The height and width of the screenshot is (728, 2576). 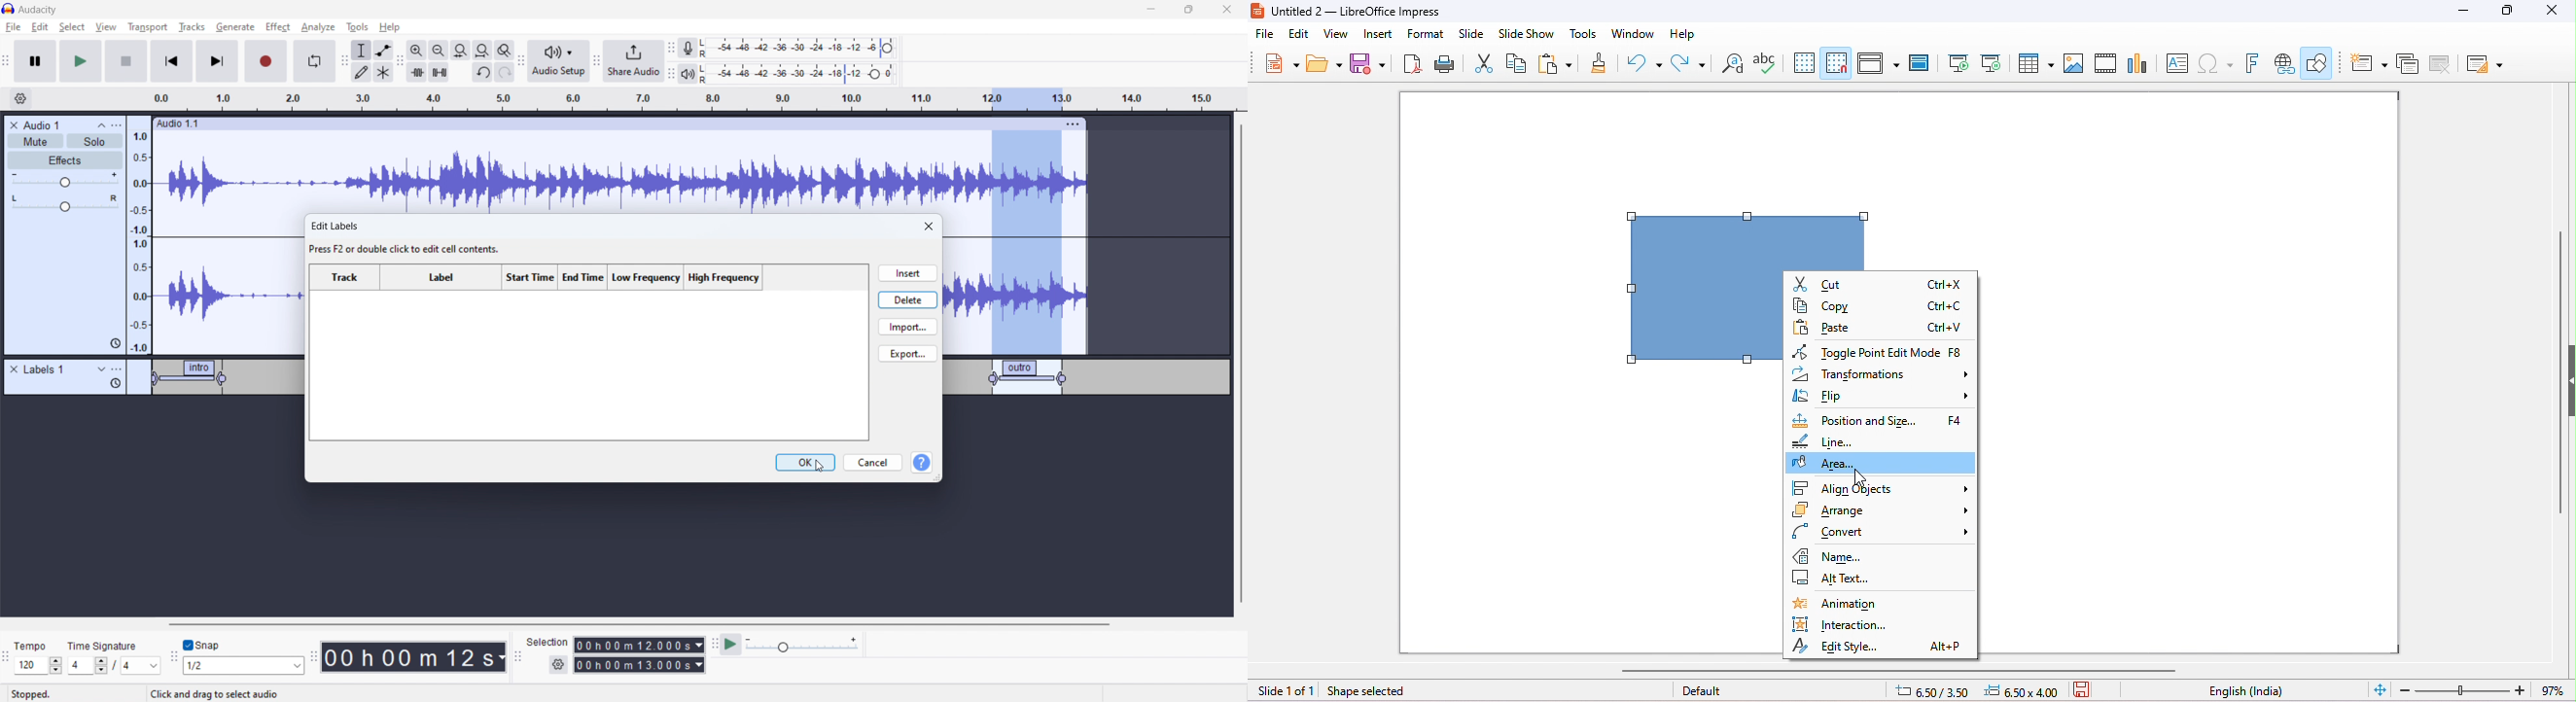 What do you see at coordinates (597, 62) in the screenshot?
I see `share audio toolbar` at bounding box center [597, 62].